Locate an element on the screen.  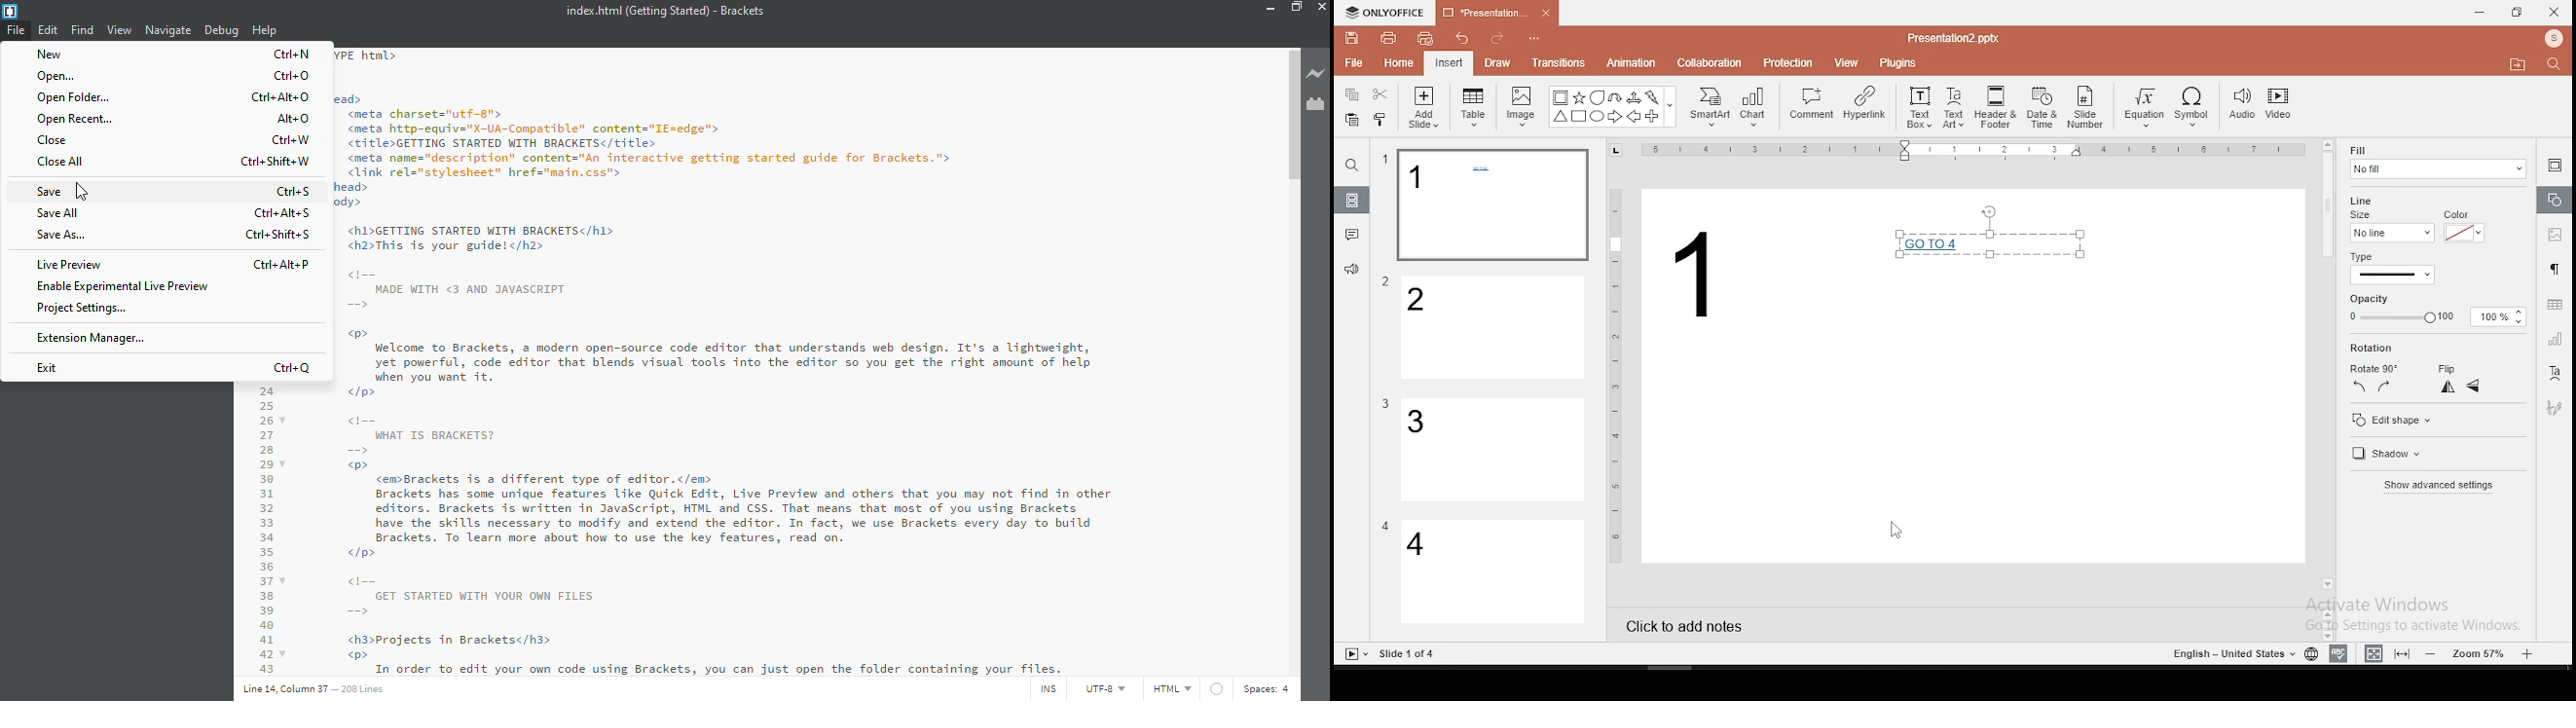
 is located at coordinates (1536, 40).